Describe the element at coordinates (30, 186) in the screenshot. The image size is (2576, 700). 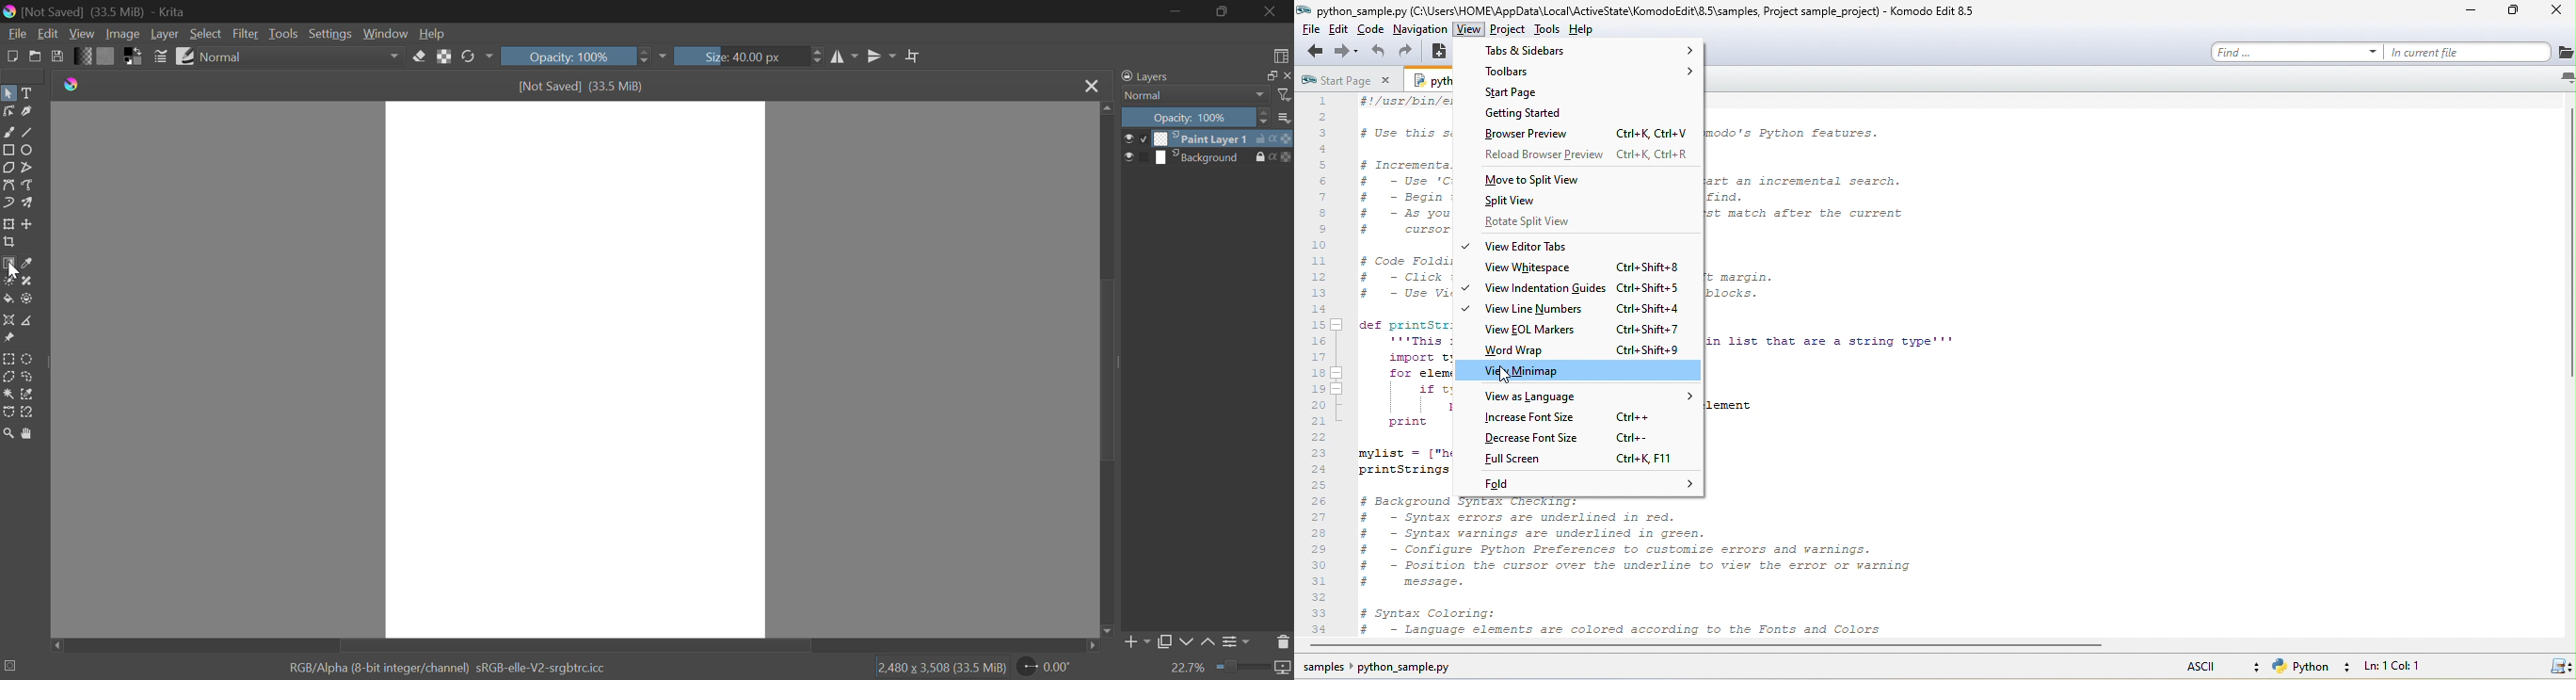
I see `Freehand Path Tool` at that location.